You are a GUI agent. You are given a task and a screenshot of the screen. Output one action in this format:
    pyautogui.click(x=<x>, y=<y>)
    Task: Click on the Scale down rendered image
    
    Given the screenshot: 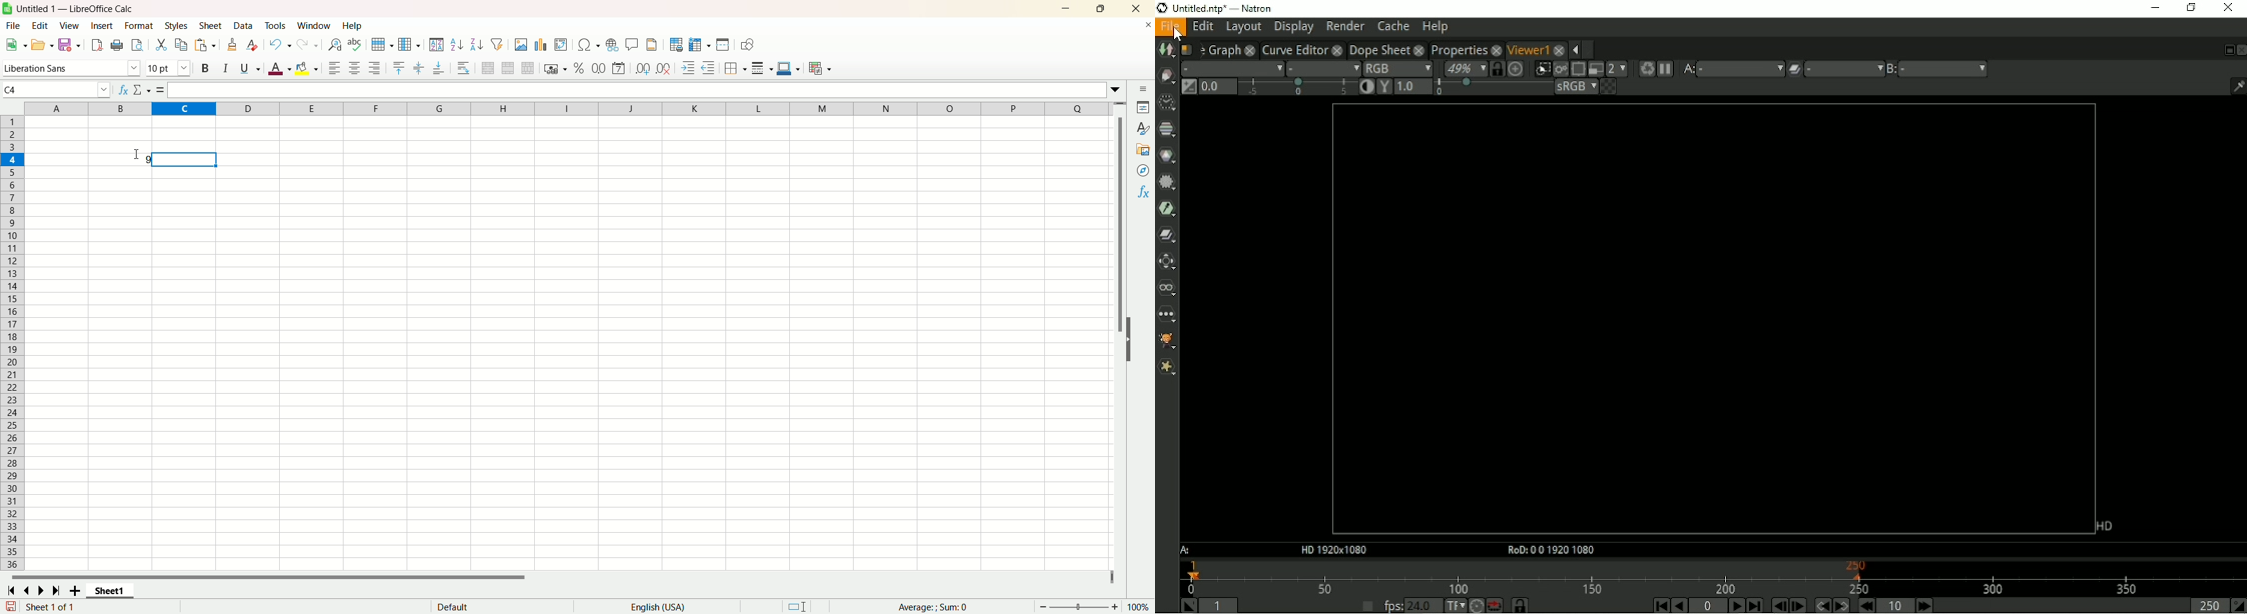 What is the action you would take?
    pyautogui.click(x=1617, y=68)
    